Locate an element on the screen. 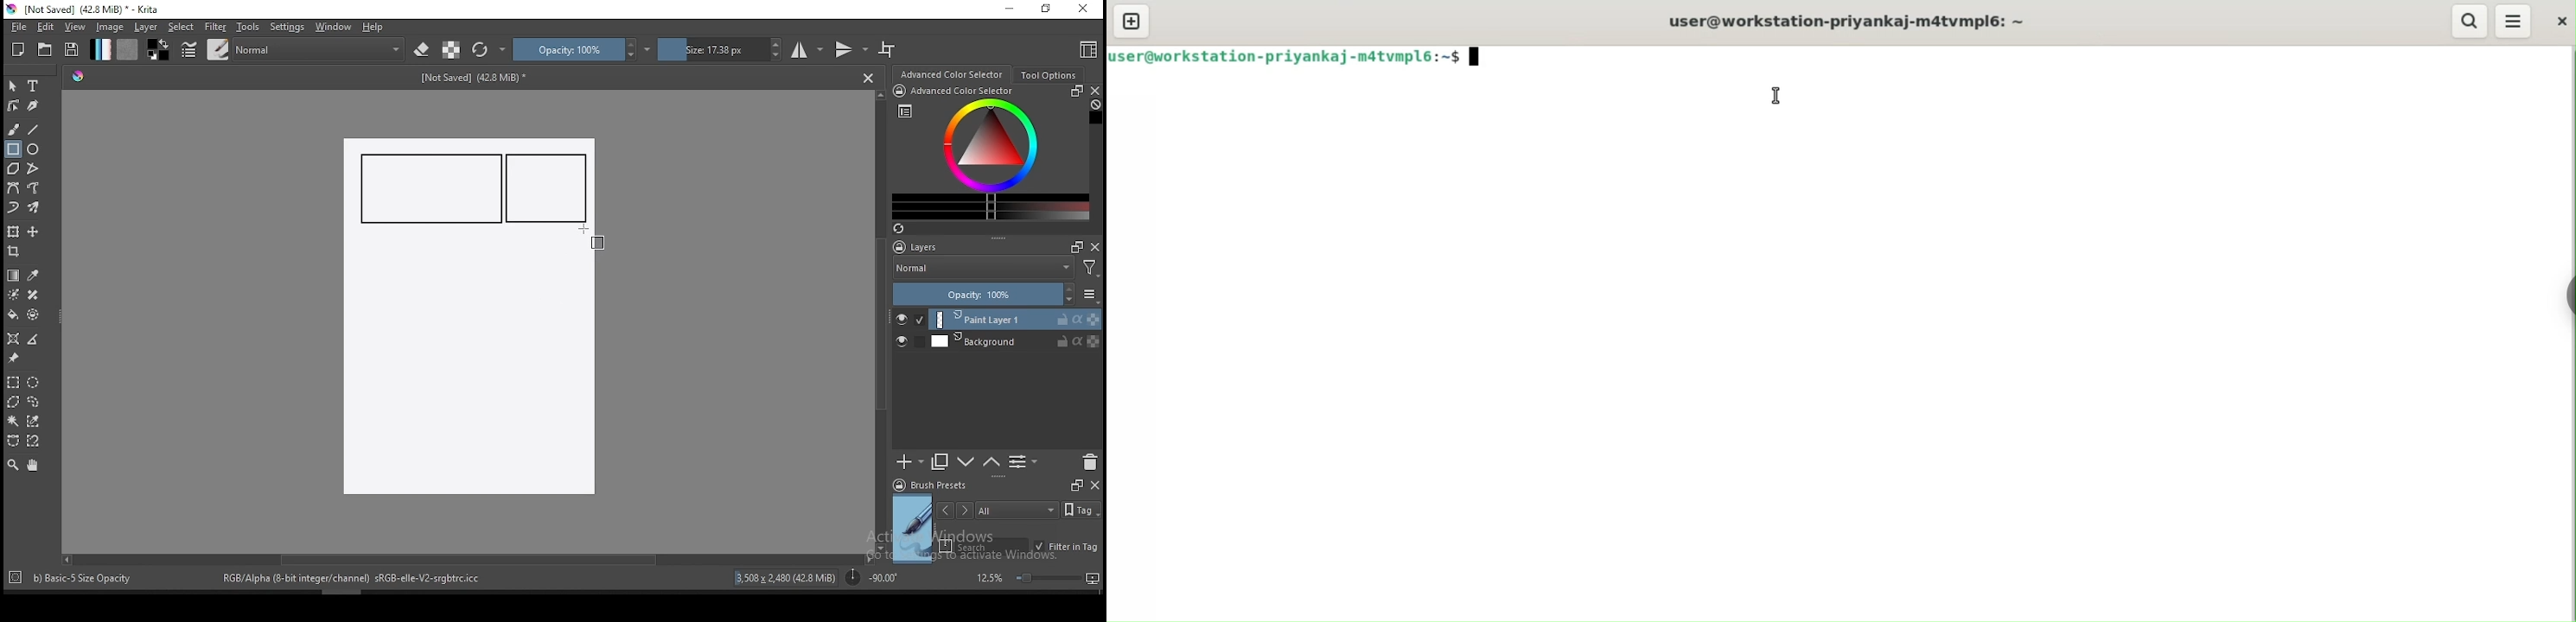  opacity is located at coordinates (994, 295).